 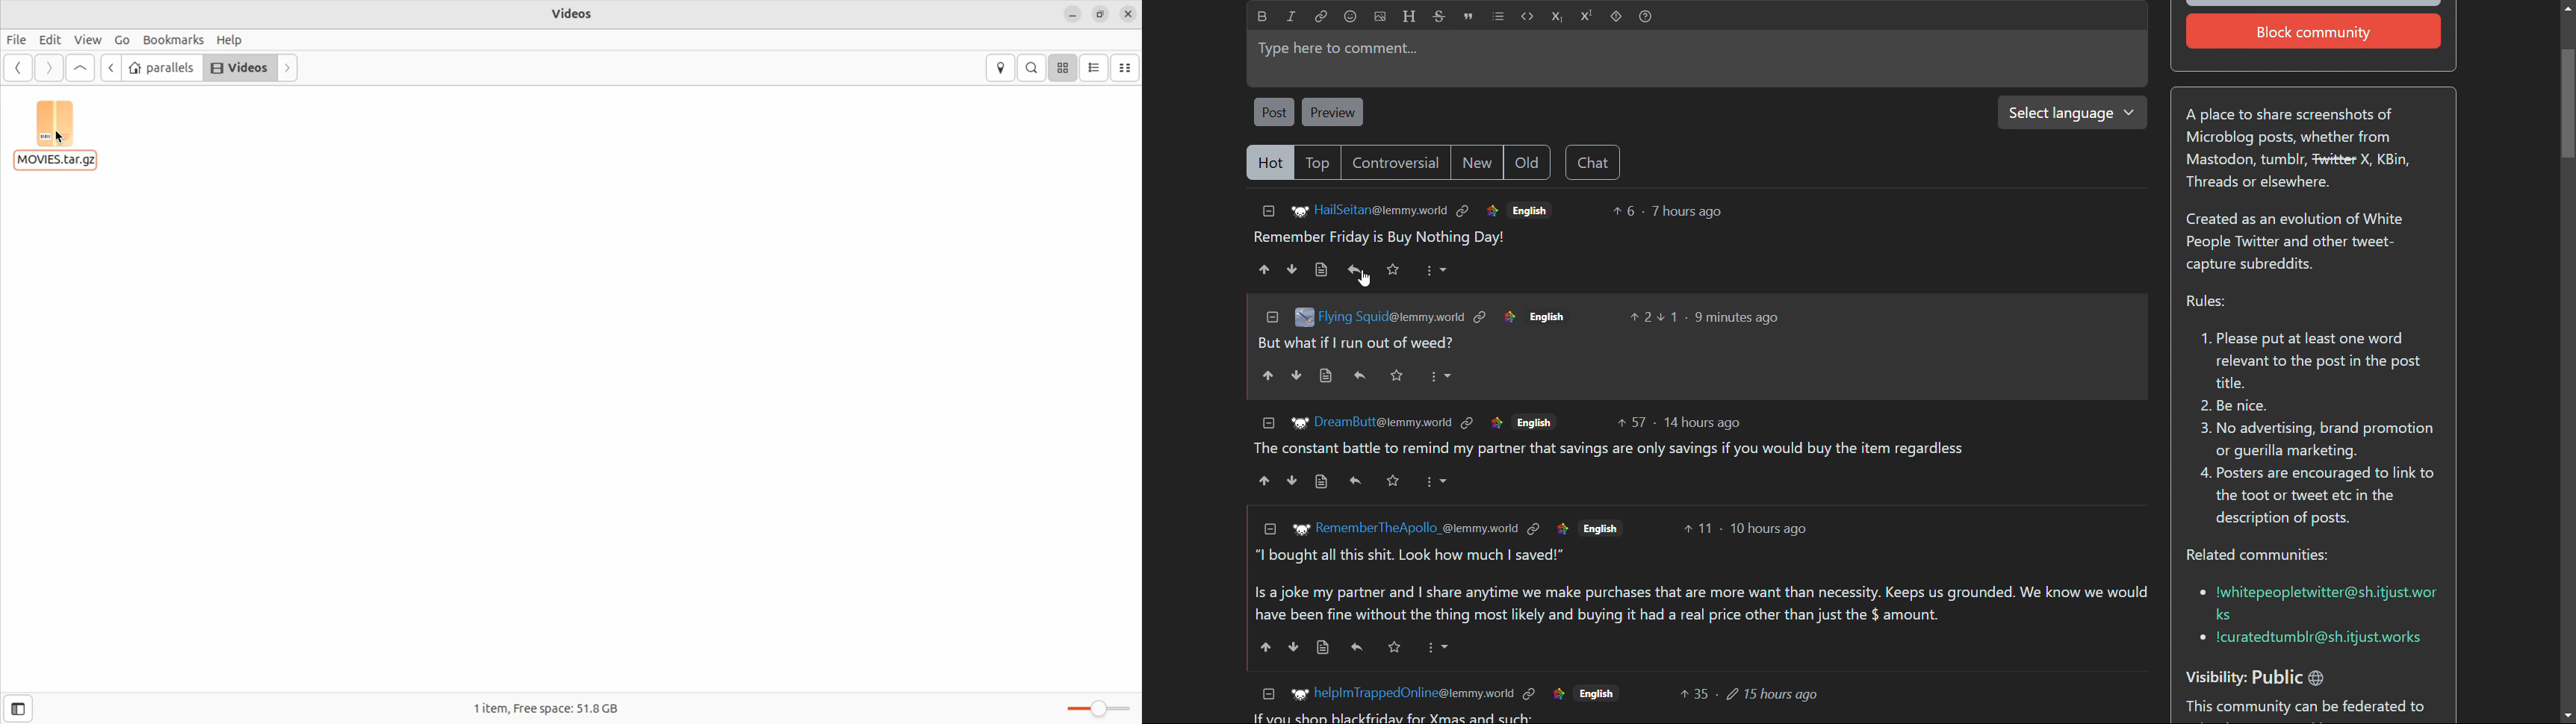 What do you see at coordinates (1397, 377) in the screenshot?
I see `Favorite` at bounding box center [1397, 377].